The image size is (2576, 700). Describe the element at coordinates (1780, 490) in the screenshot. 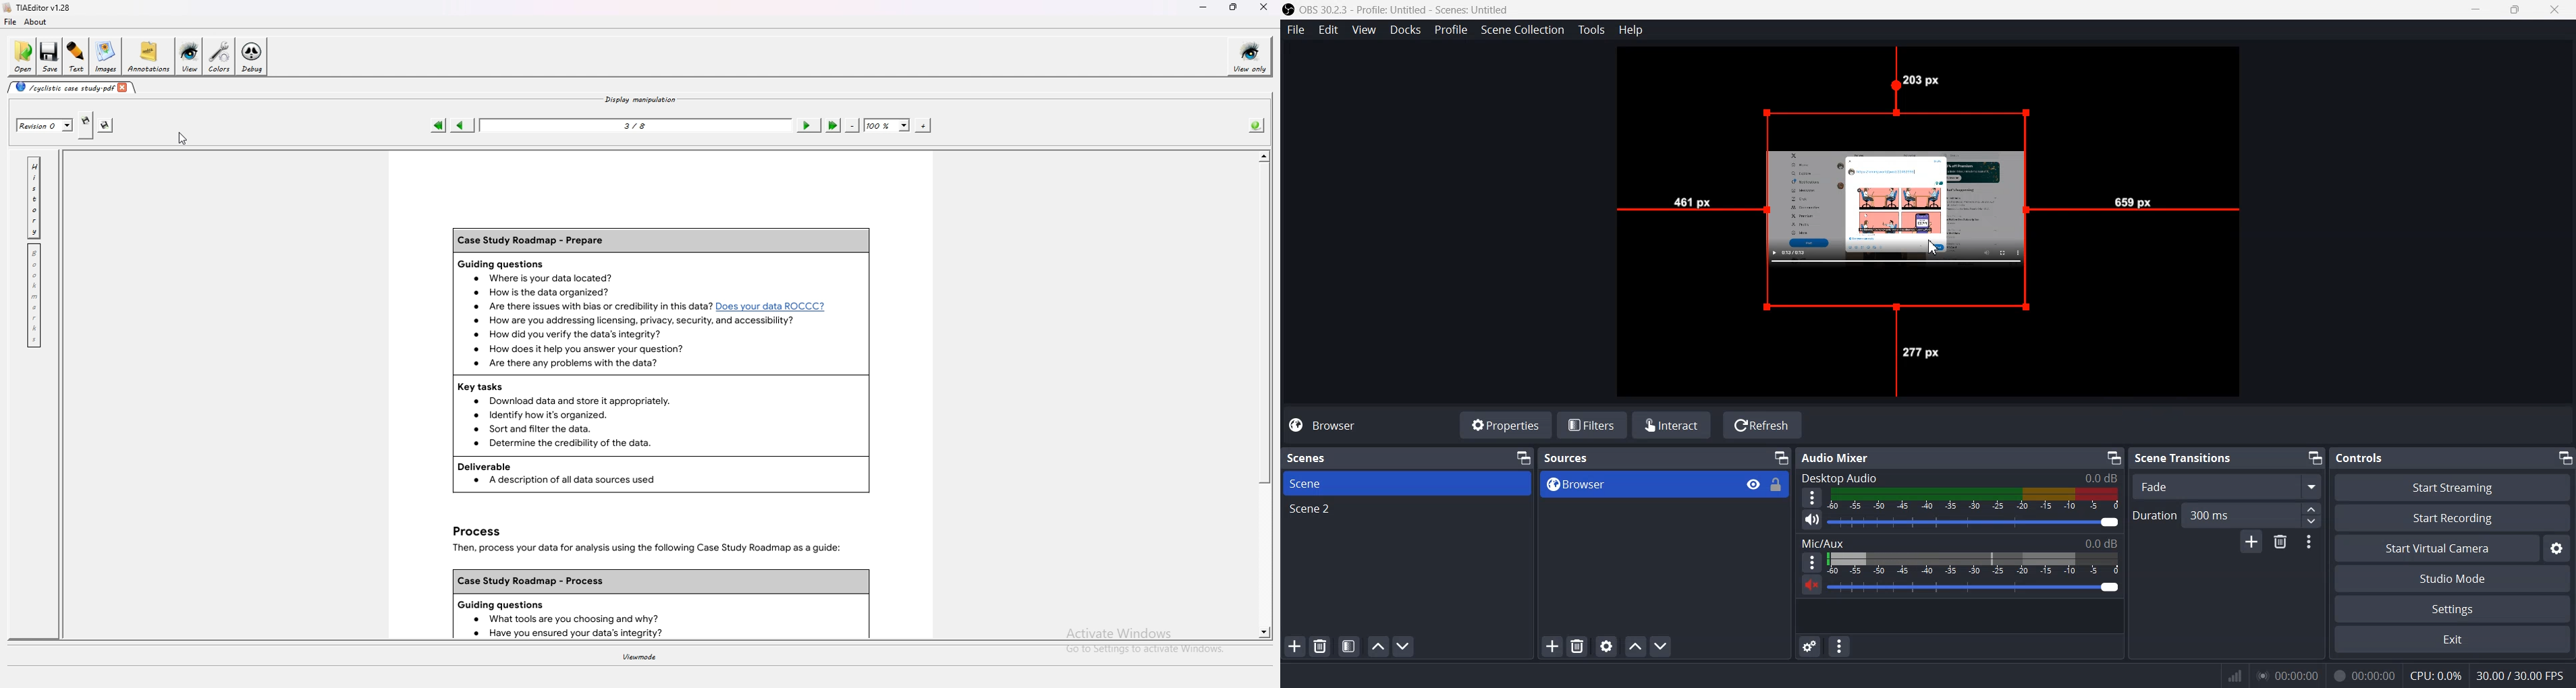

I see `Lock` at that location.